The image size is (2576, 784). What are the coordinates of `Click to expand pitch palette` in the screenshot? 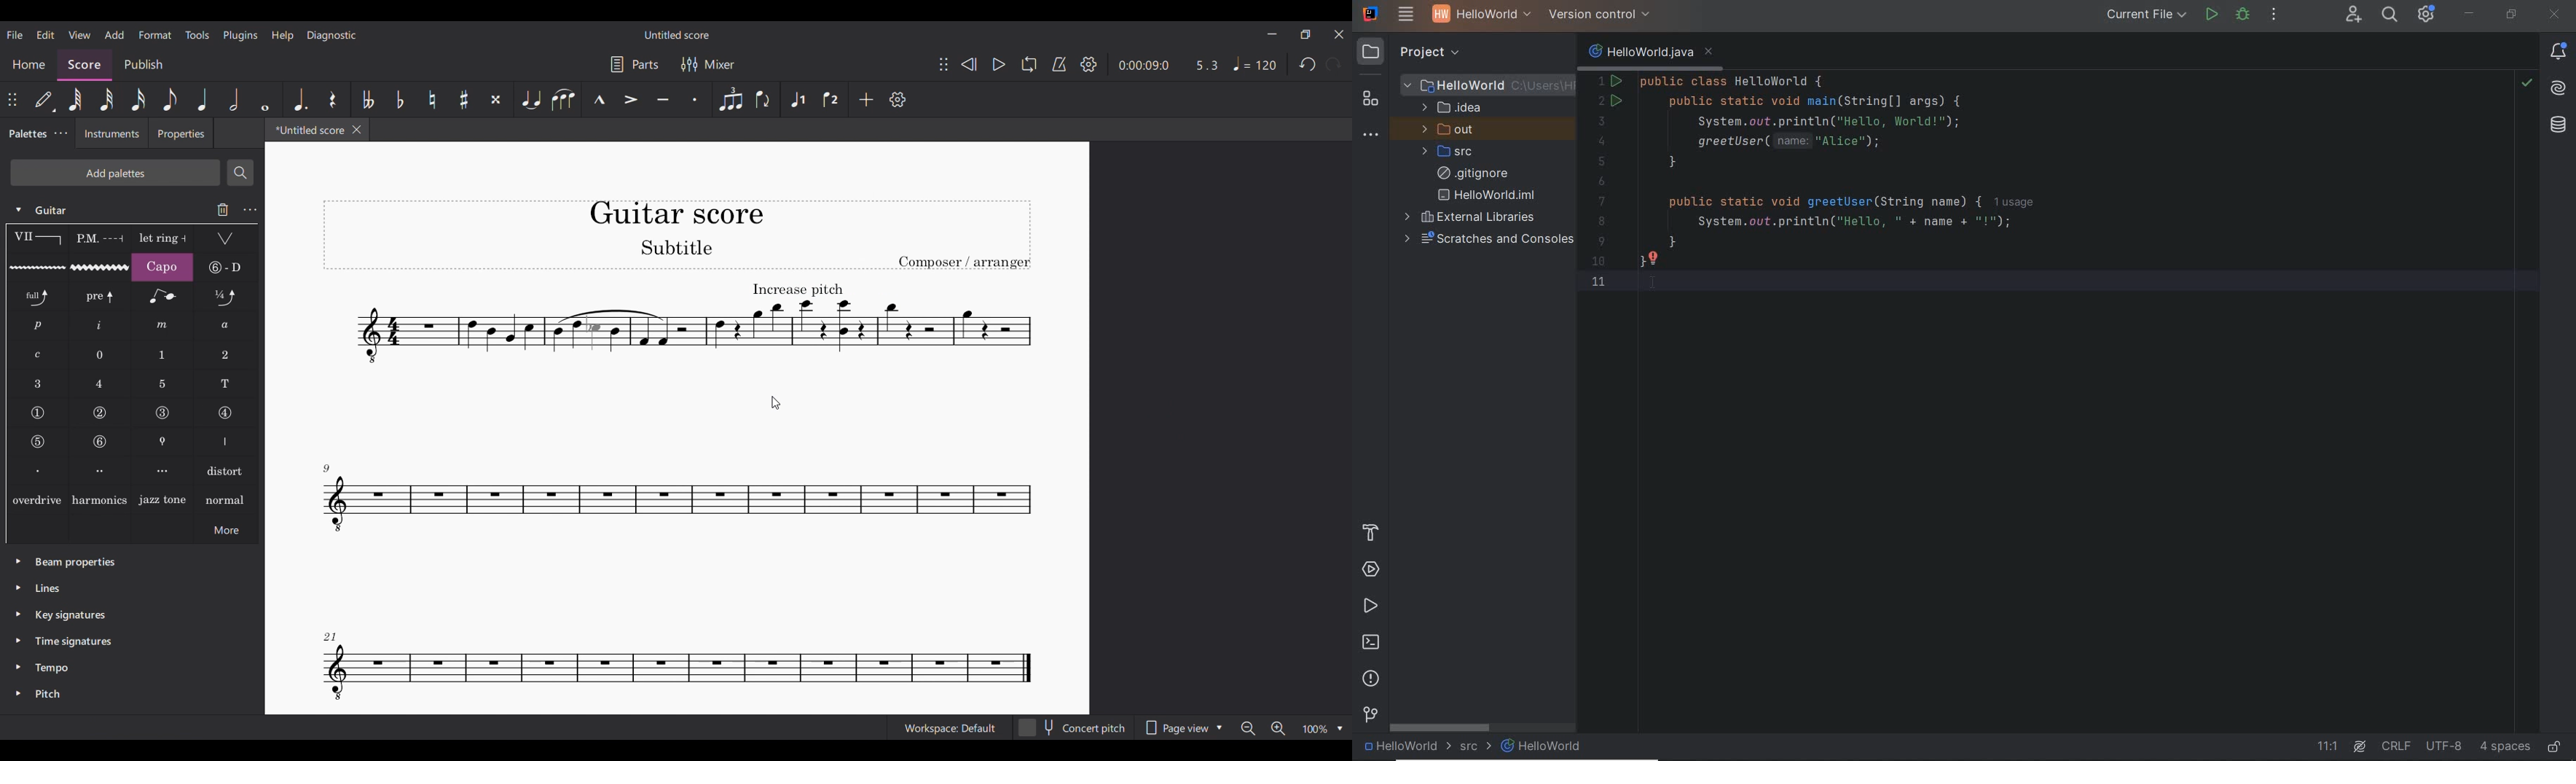 It's located at (18, 693).